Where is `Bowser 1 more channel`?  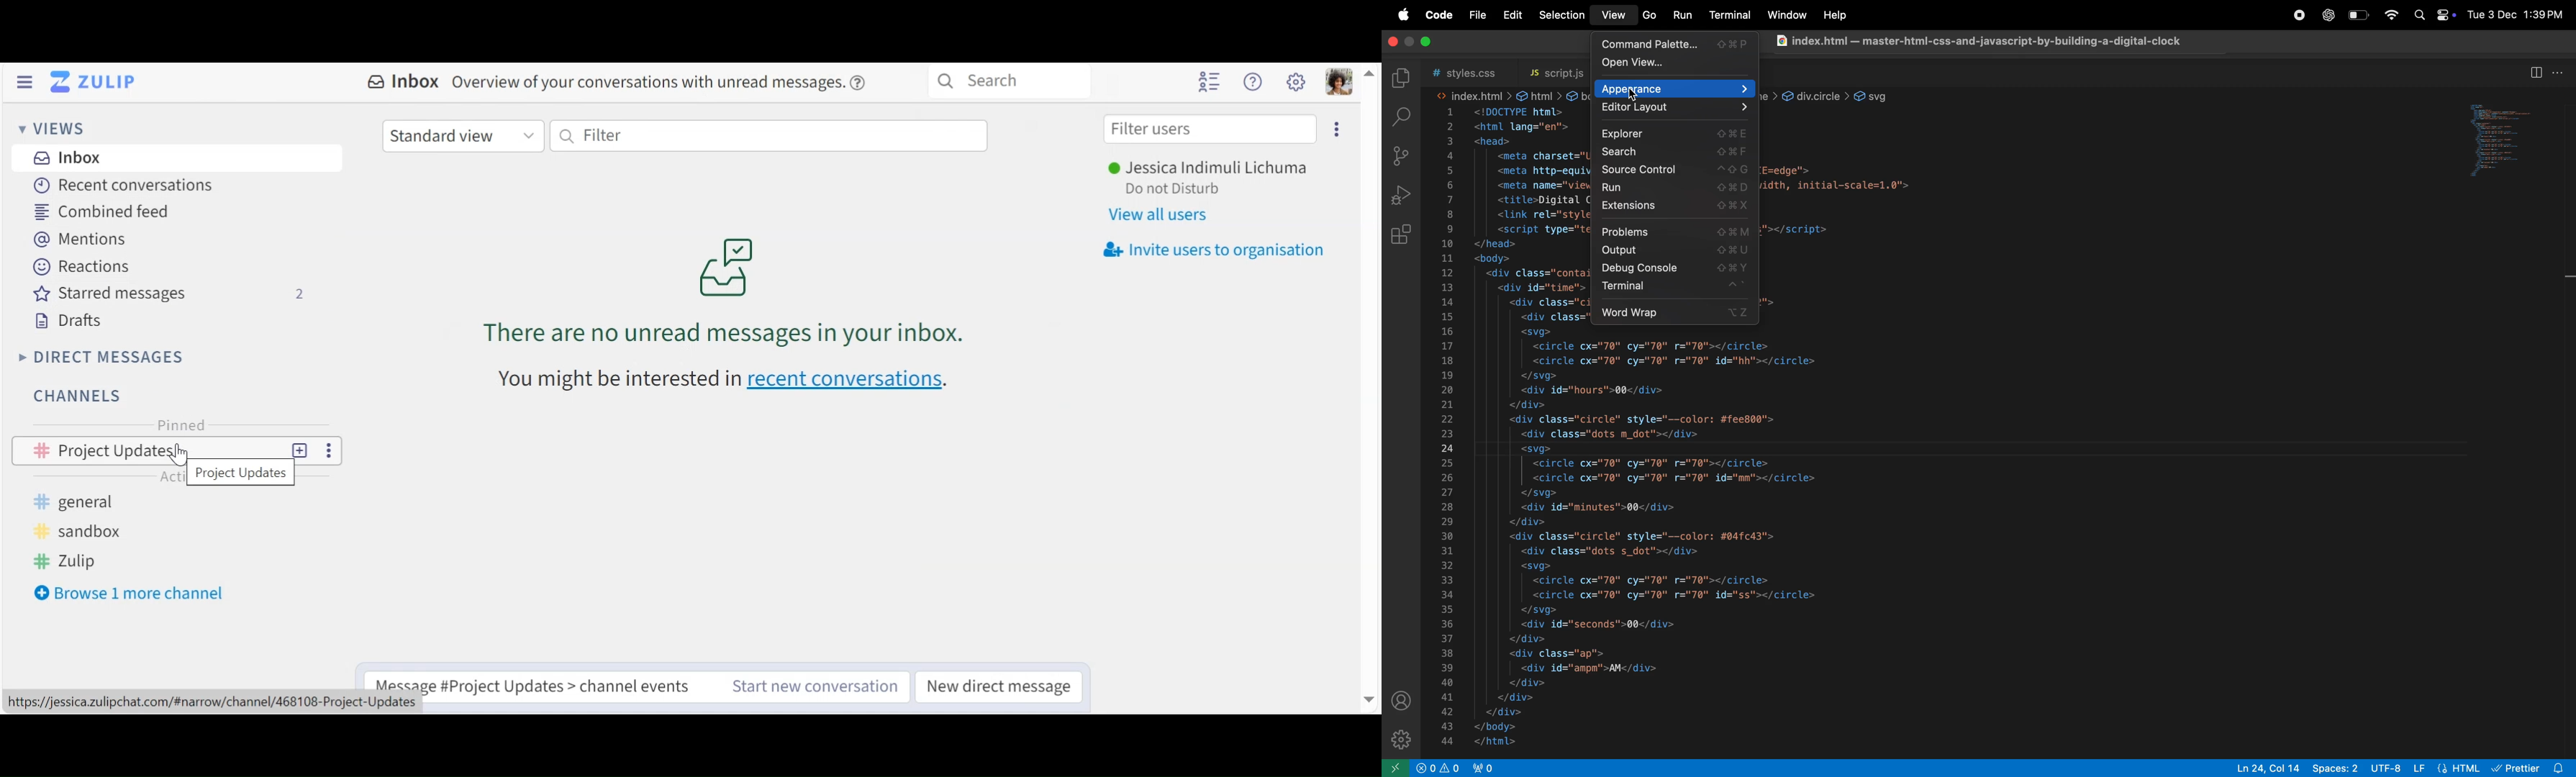
Bowser 1 more channel is located at coordinates (135, 594).